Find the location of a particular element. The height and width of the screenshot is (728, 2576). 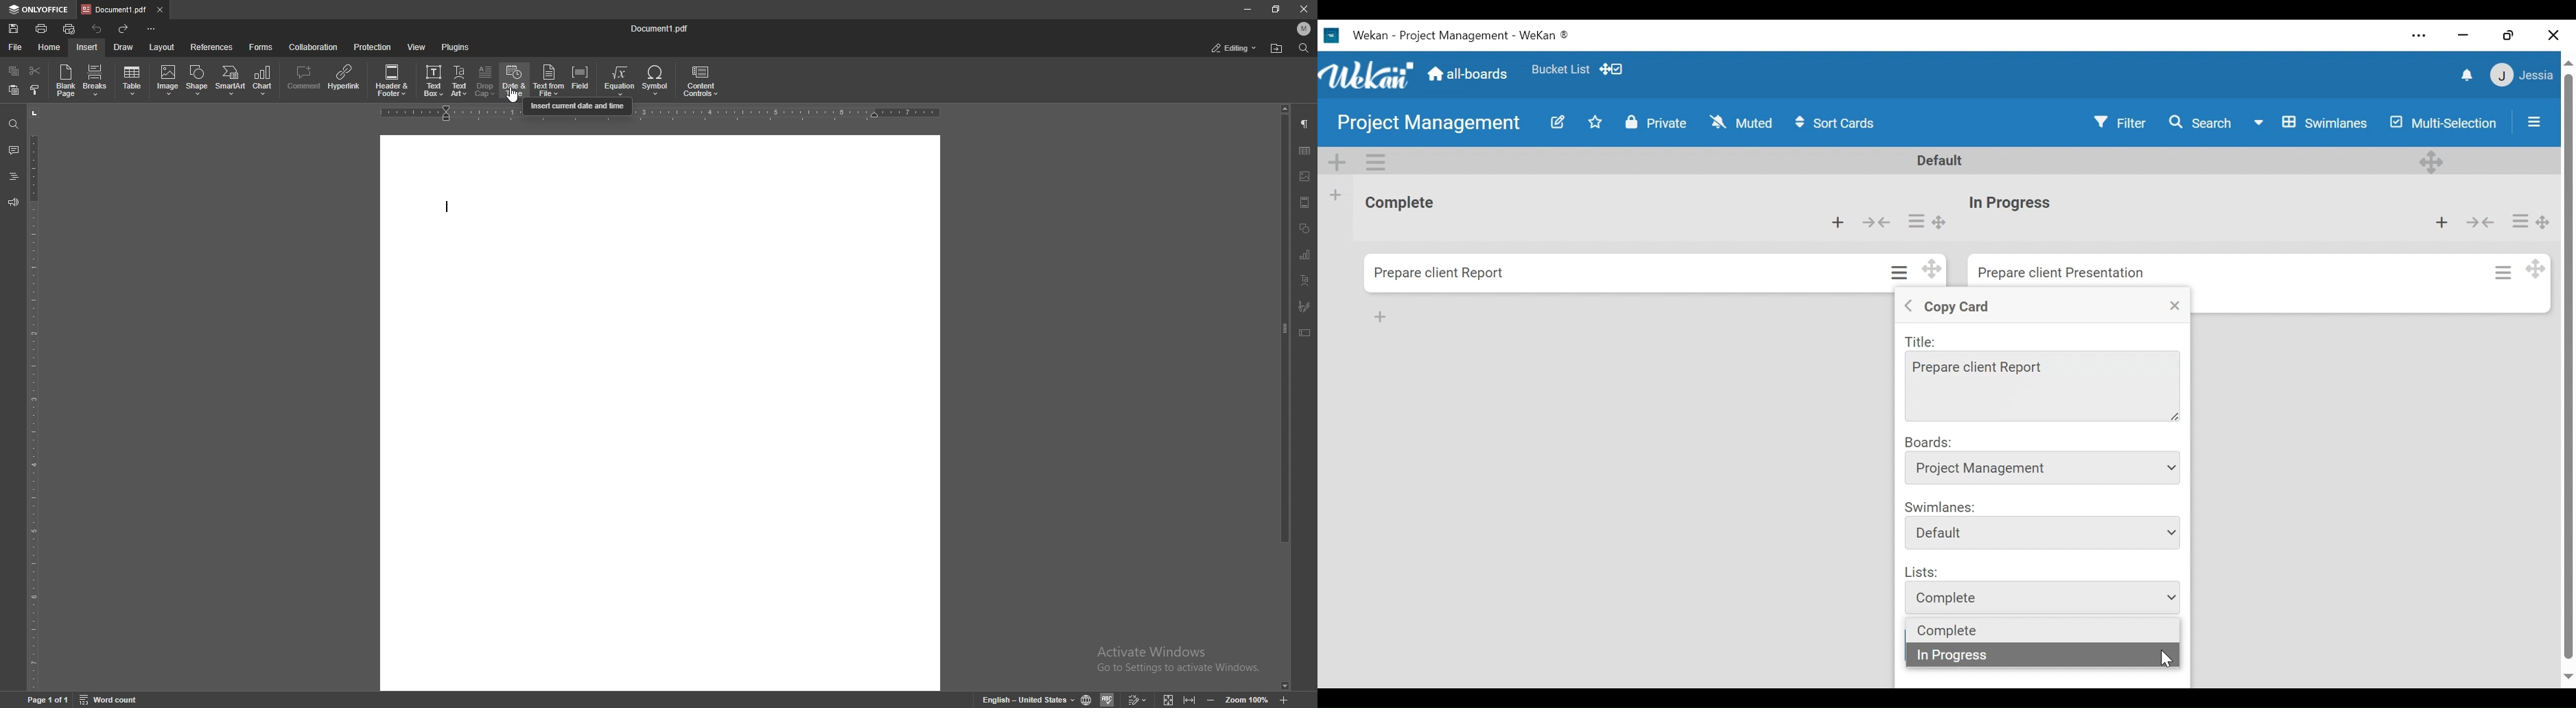

status is located at coordinates (1234, 49).